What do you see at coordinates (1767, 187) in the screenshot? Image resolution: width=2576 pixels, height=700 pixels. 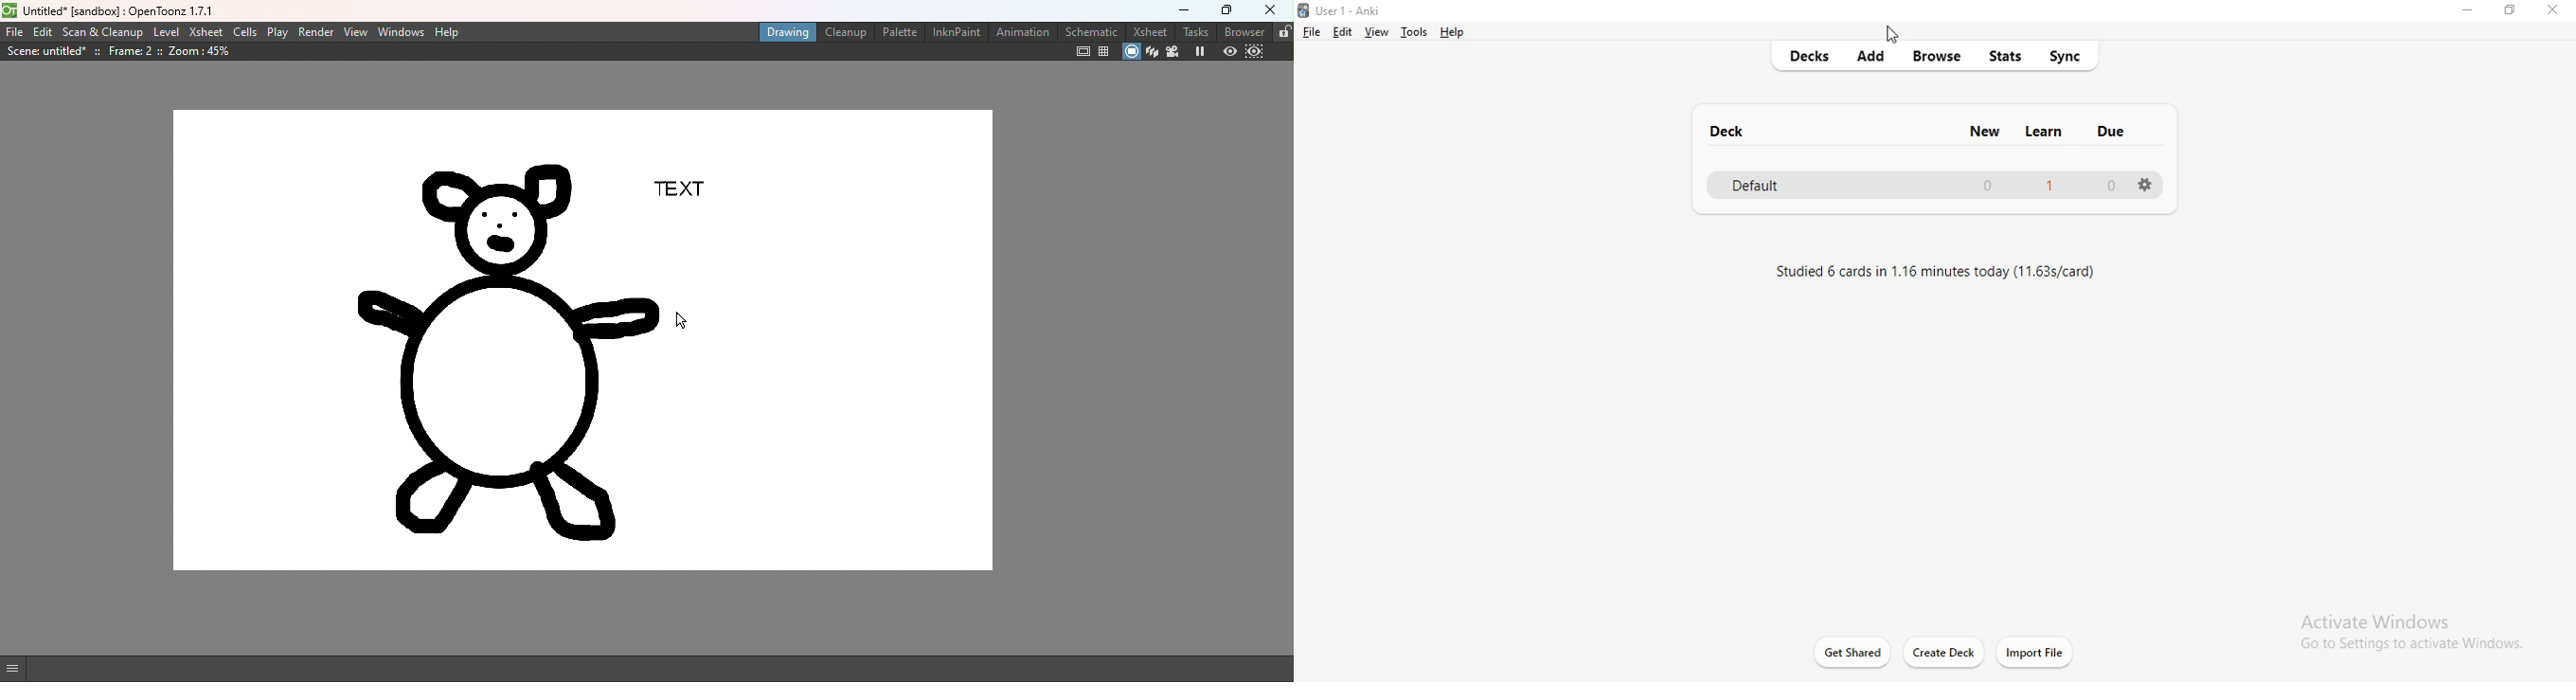 I see `default` at bounding box center [1767, 187].